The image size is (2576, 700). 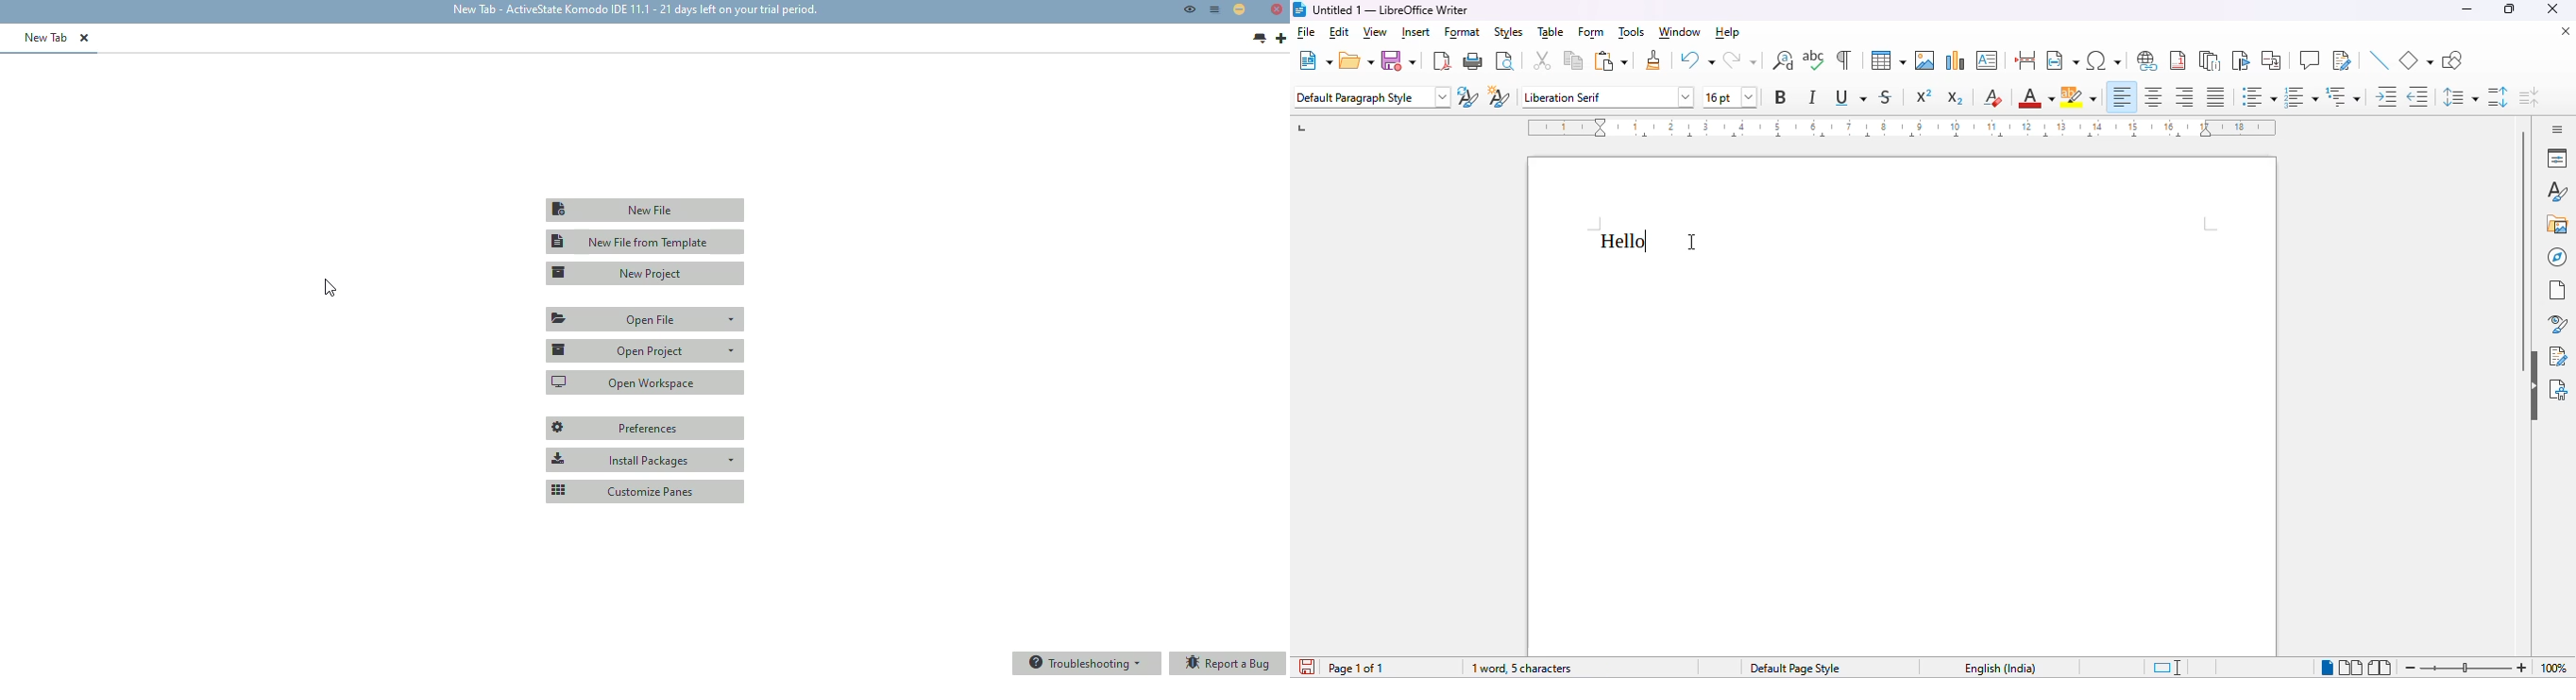 What do you see at coordinates (1814, 59) in the screenshot?
I see `check spelling` at bounding box center [1814, 59].